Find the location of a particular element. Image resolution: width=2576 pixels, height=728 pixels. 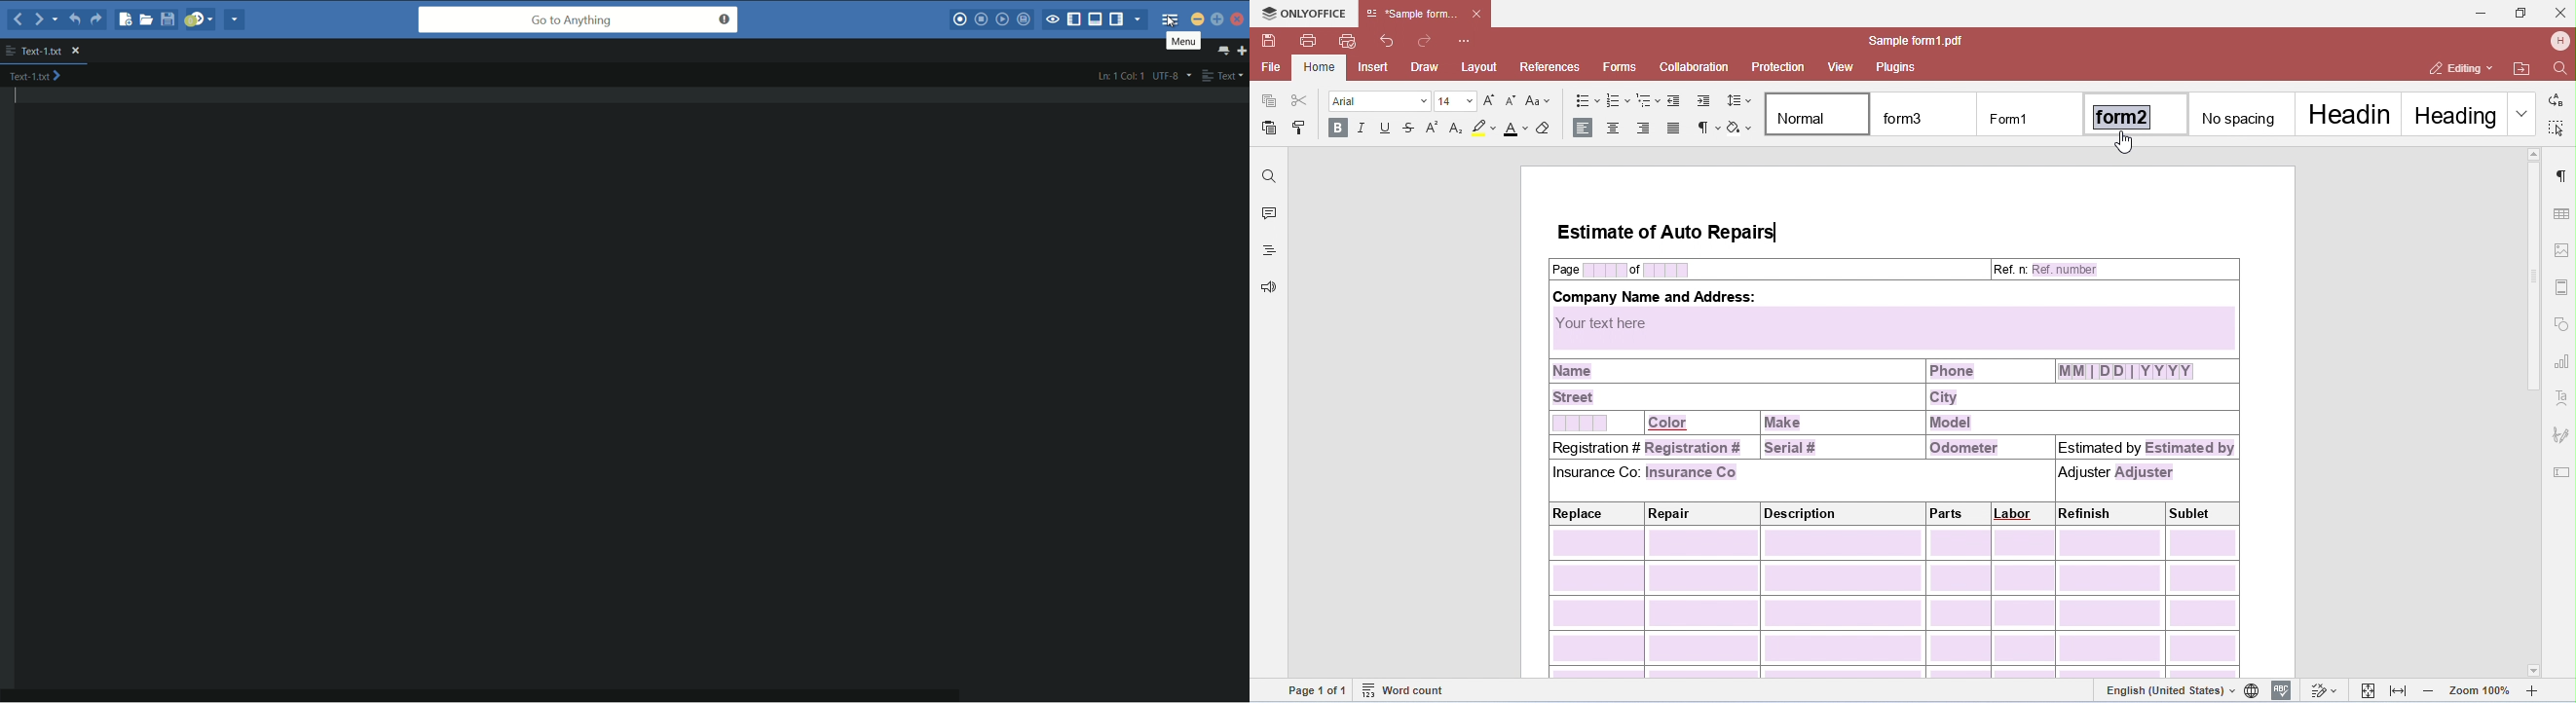

show specific sidebar/tab is located at coordinates (1141, 21).